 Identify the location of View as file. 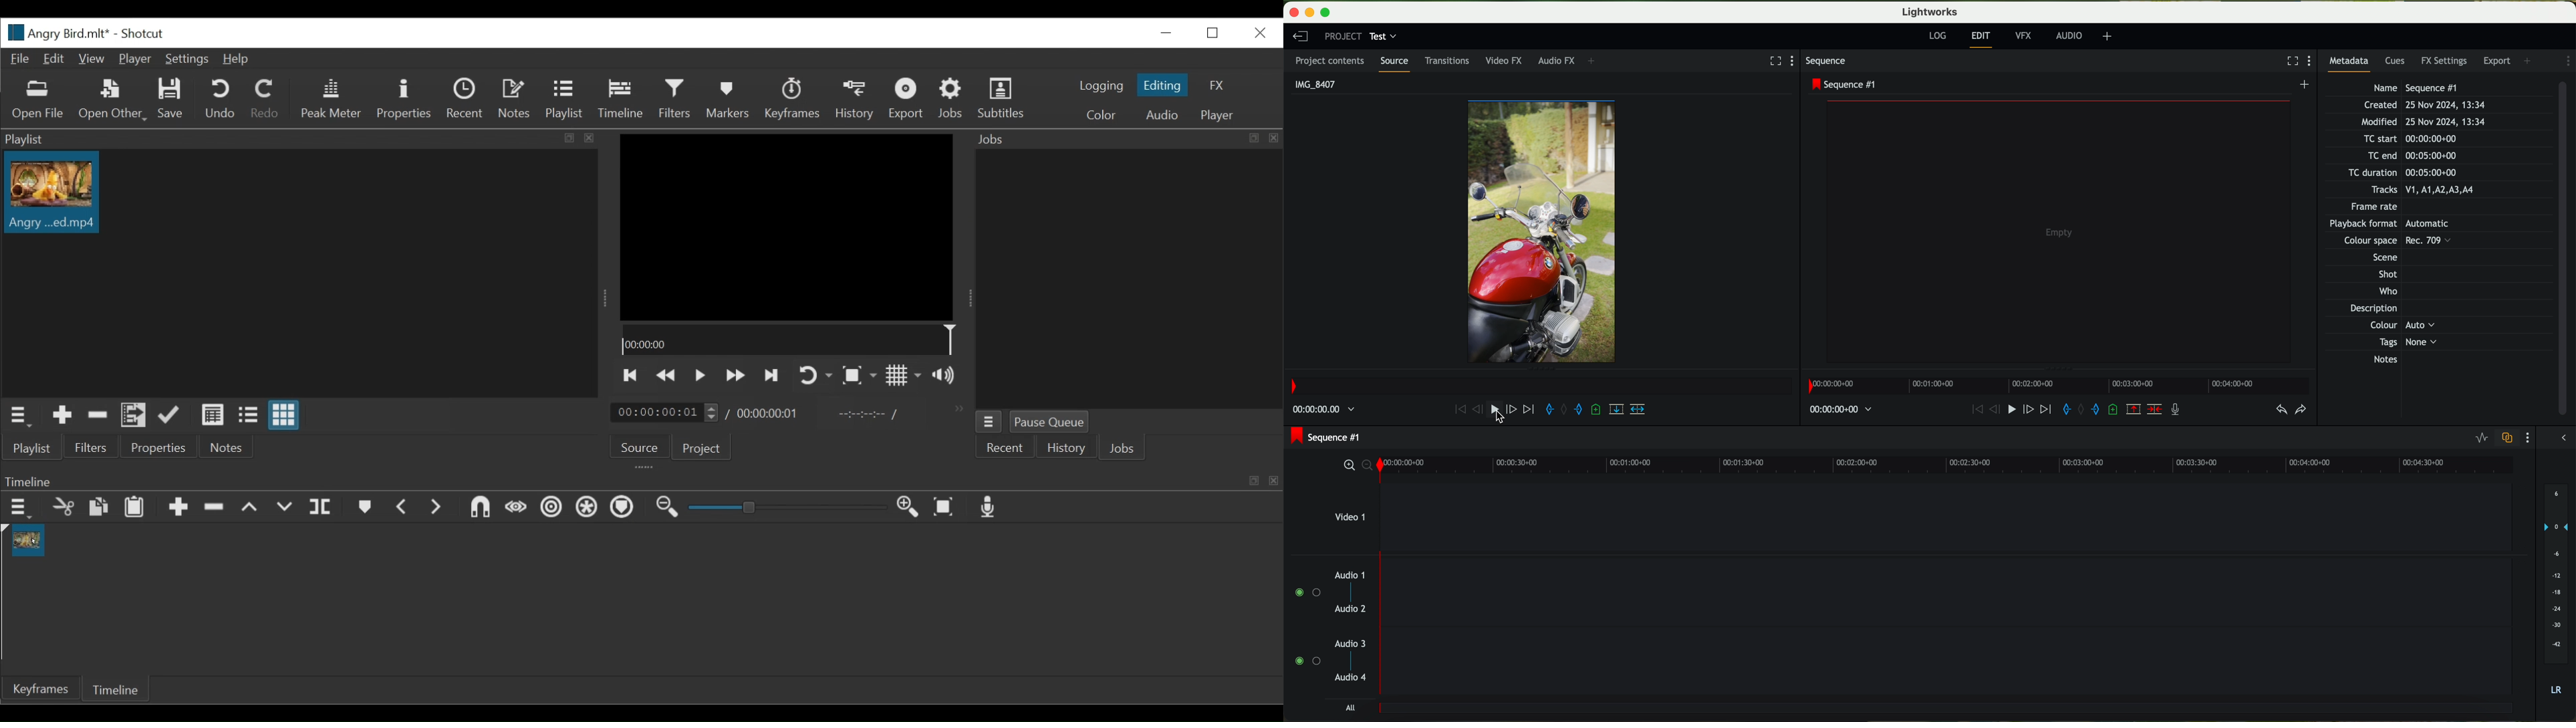
(248, 415).